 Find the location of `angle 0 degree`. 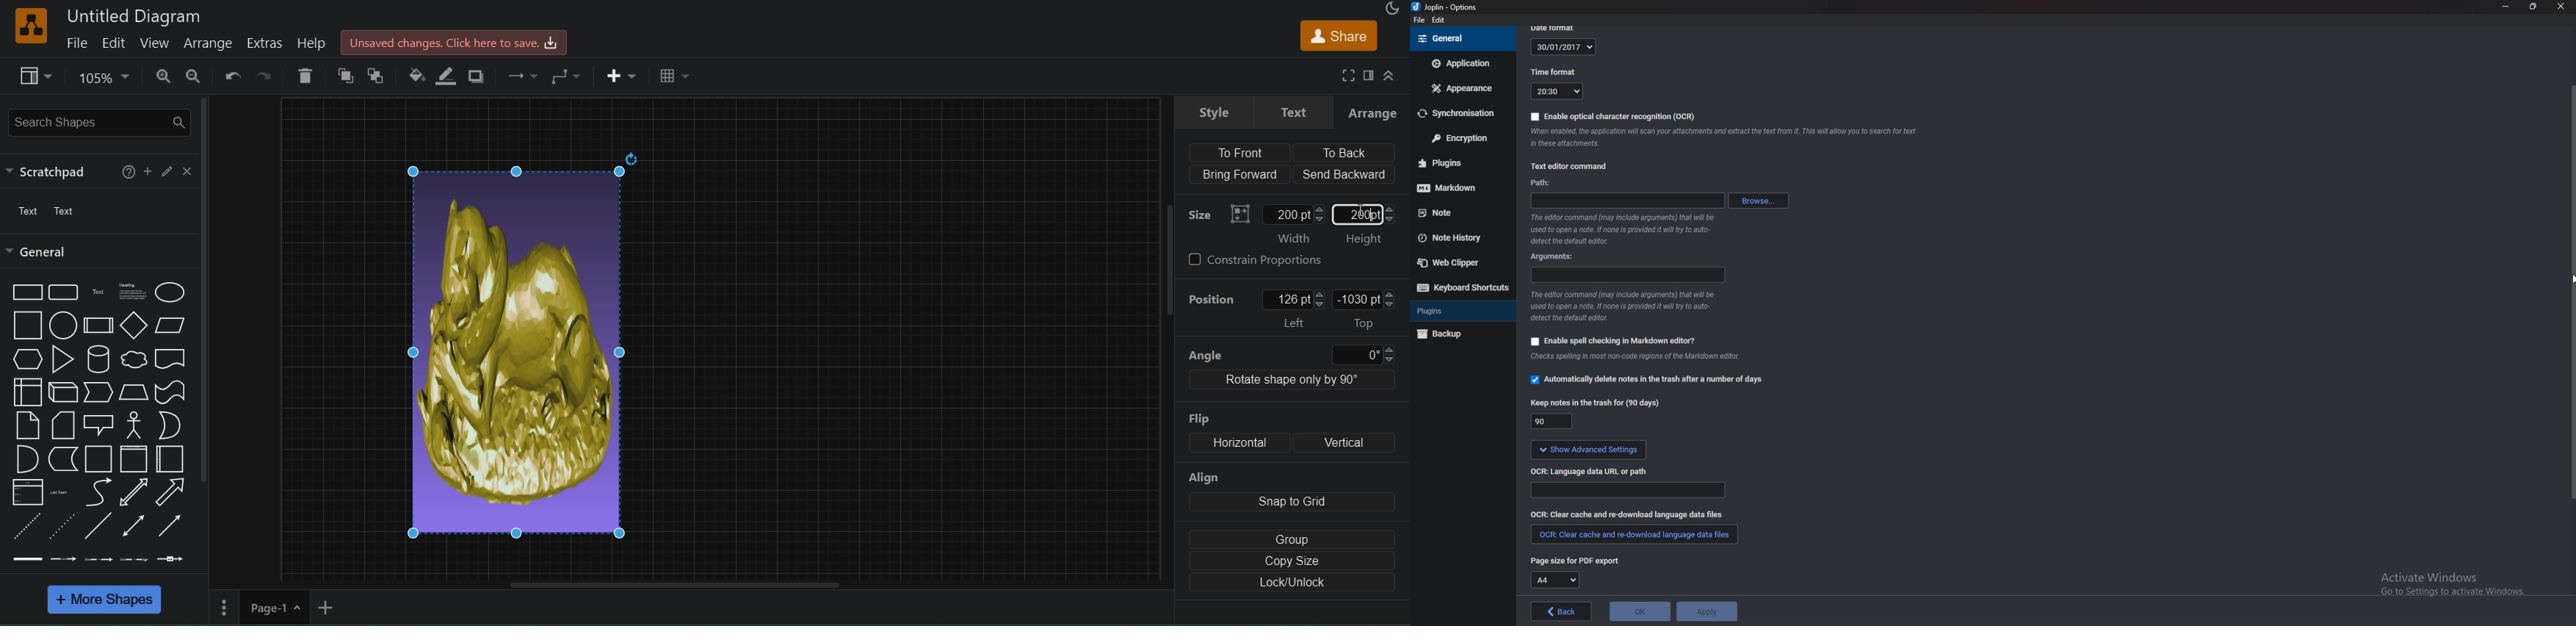

angle 0 degree is located at coordinates (1289, 353).